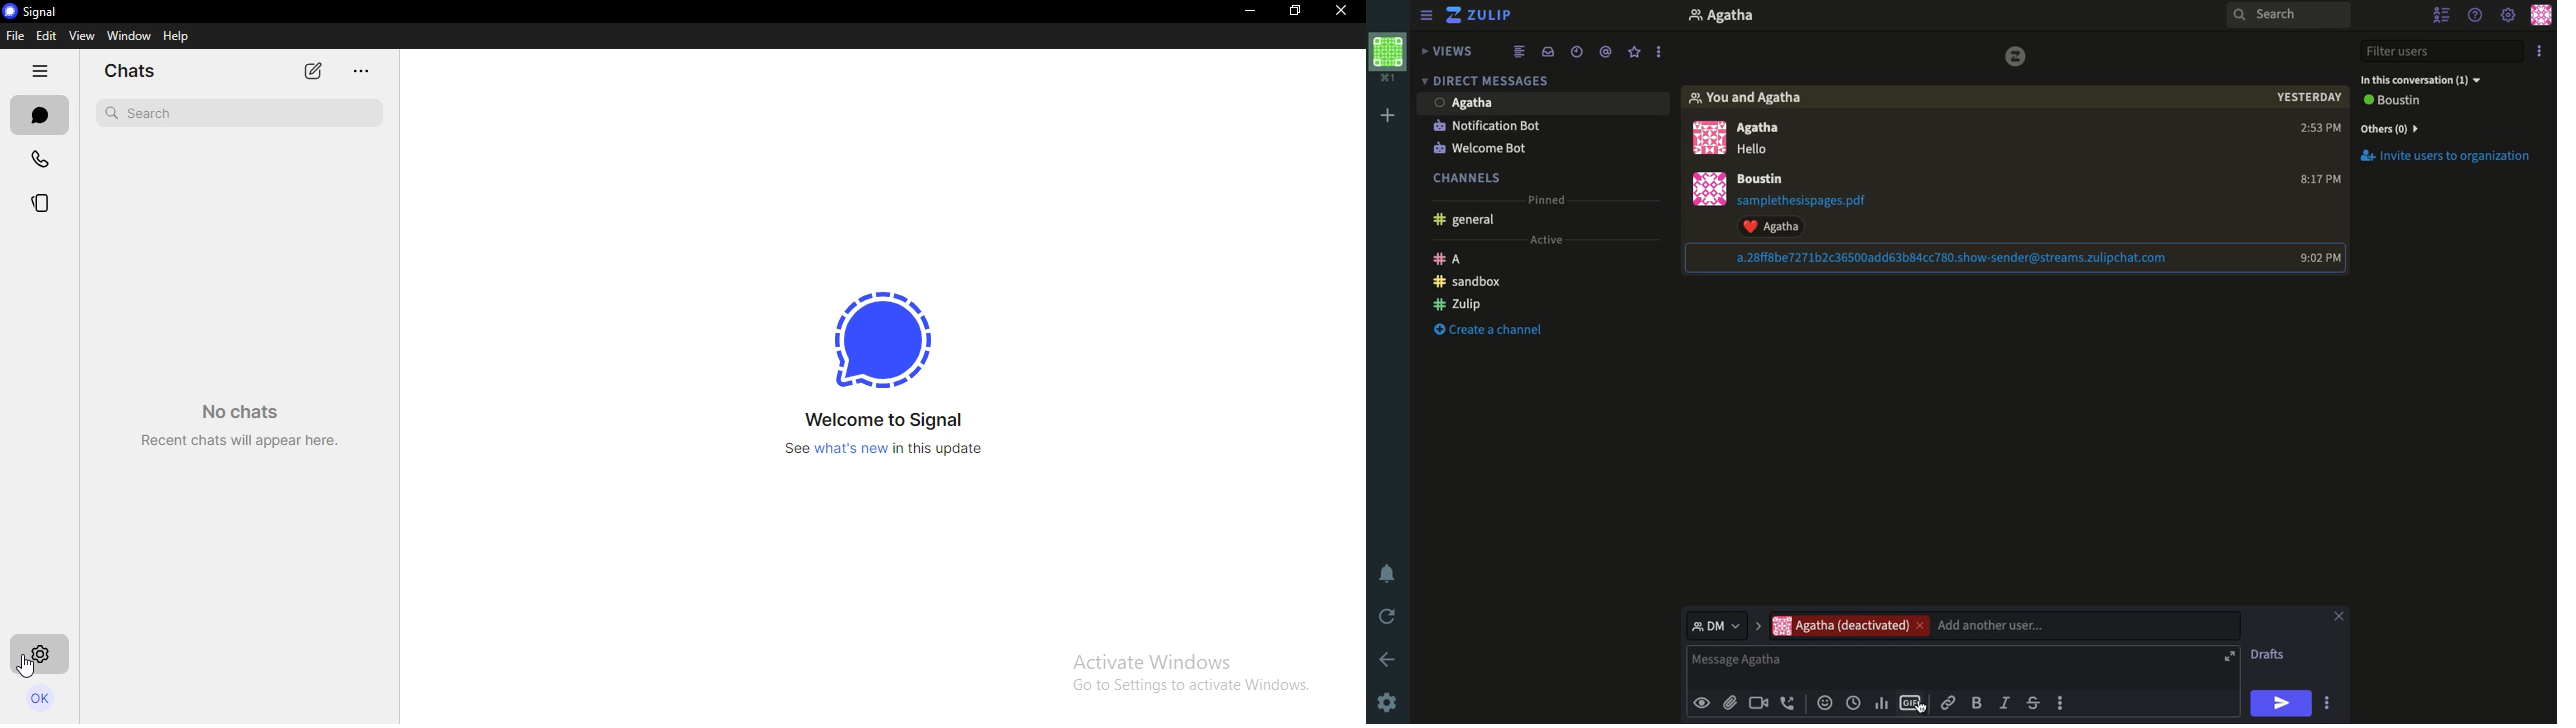  What do you see at coordinates (1447, 51) in the screenshot?
I see `Views` at bounding box center [1447, 51].